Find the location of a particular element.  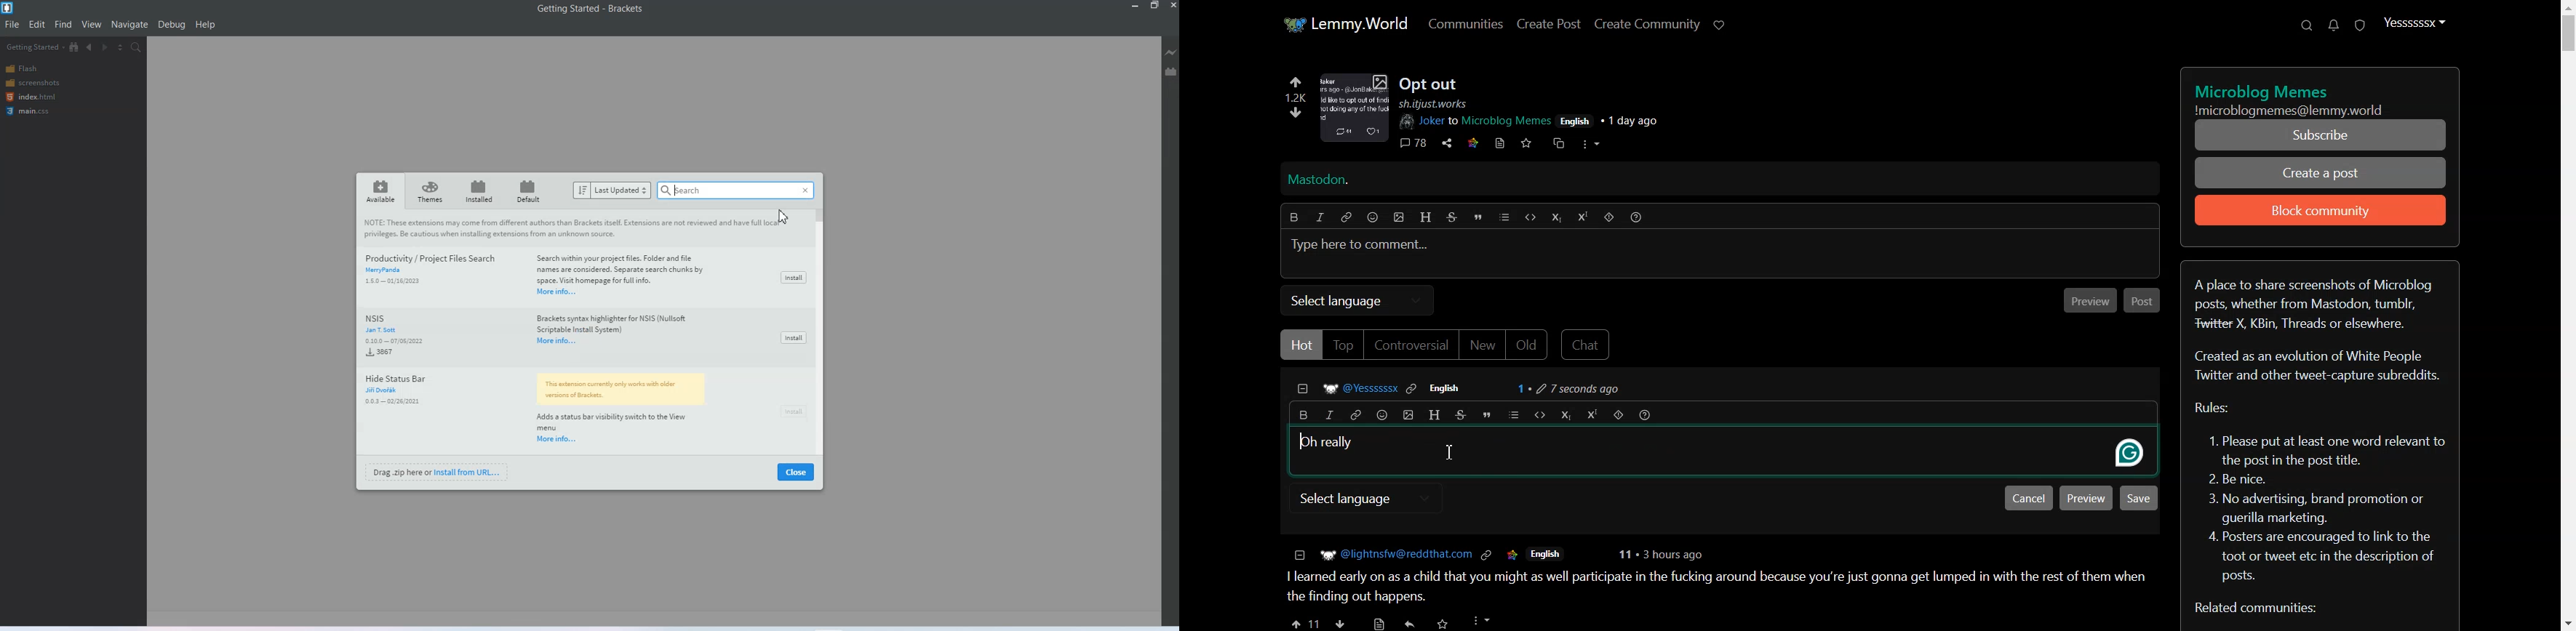

Maximise is located at coordinates (1155, 6).